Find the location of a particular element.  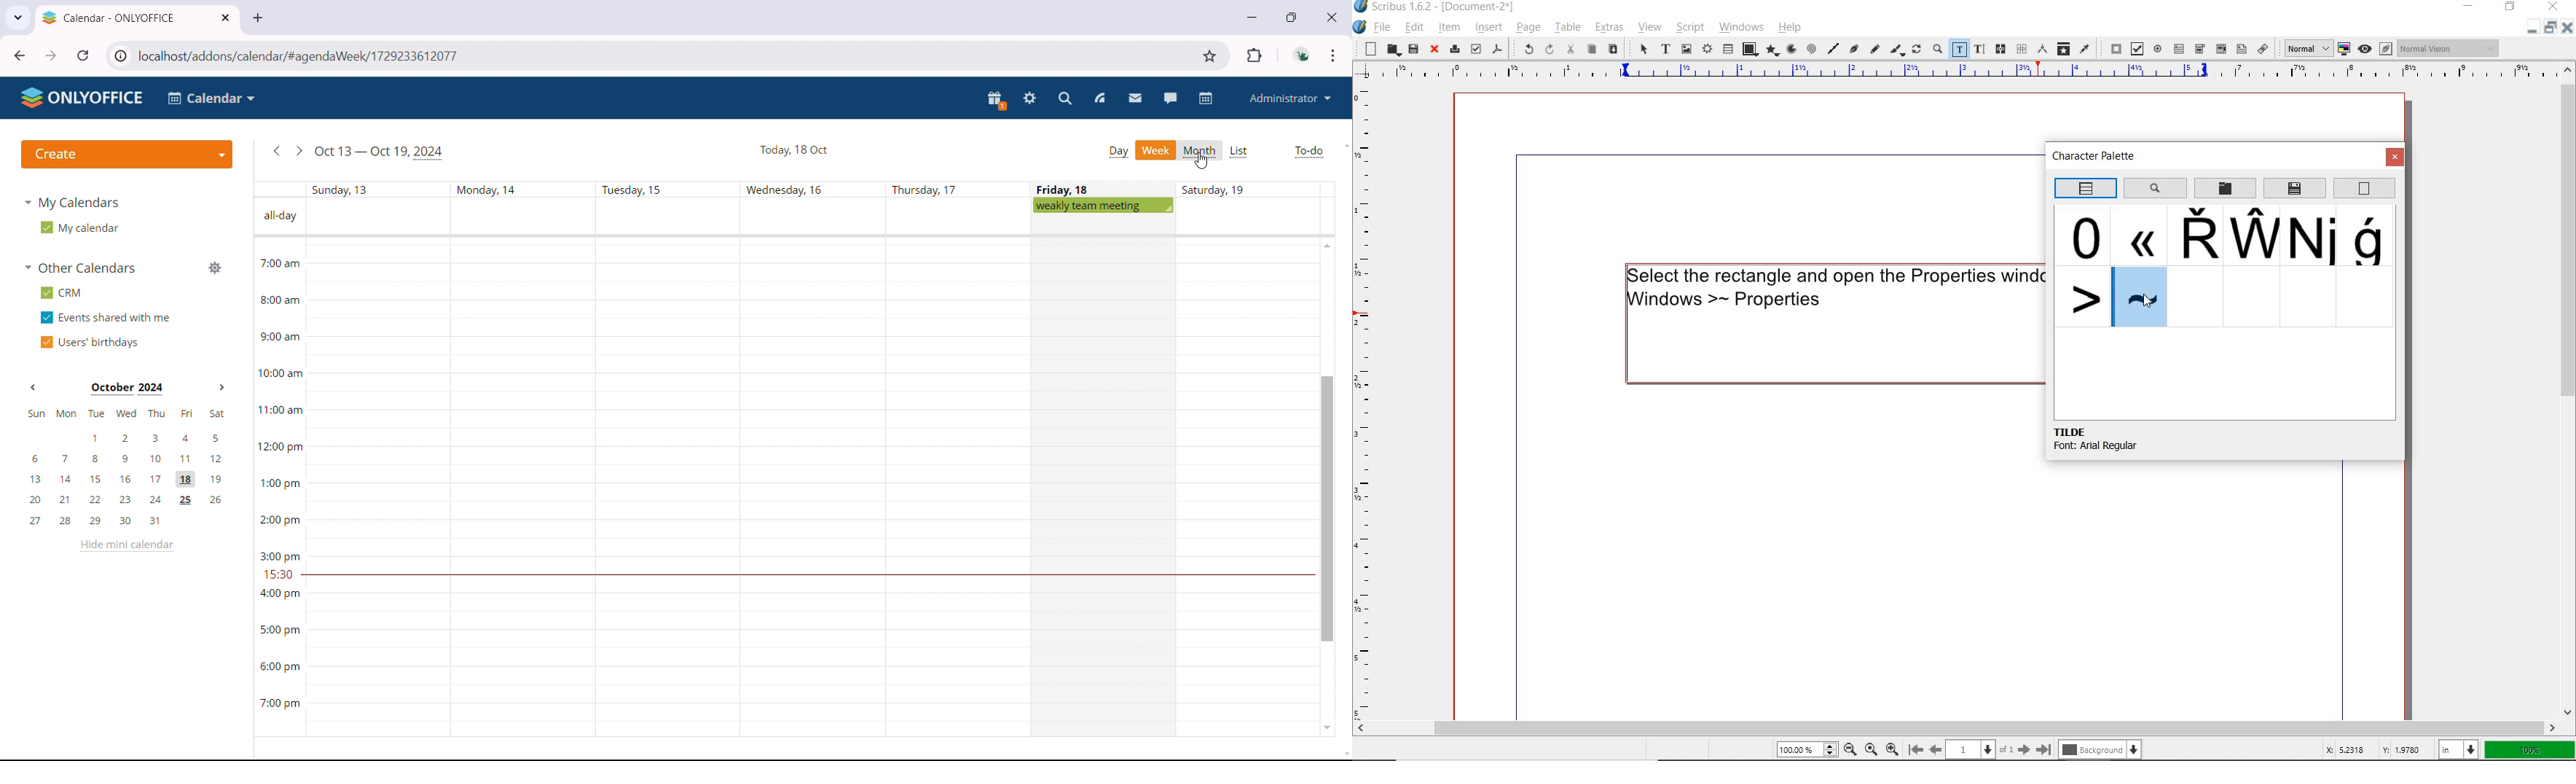

zoom in is located at coordinates (1892, 747).